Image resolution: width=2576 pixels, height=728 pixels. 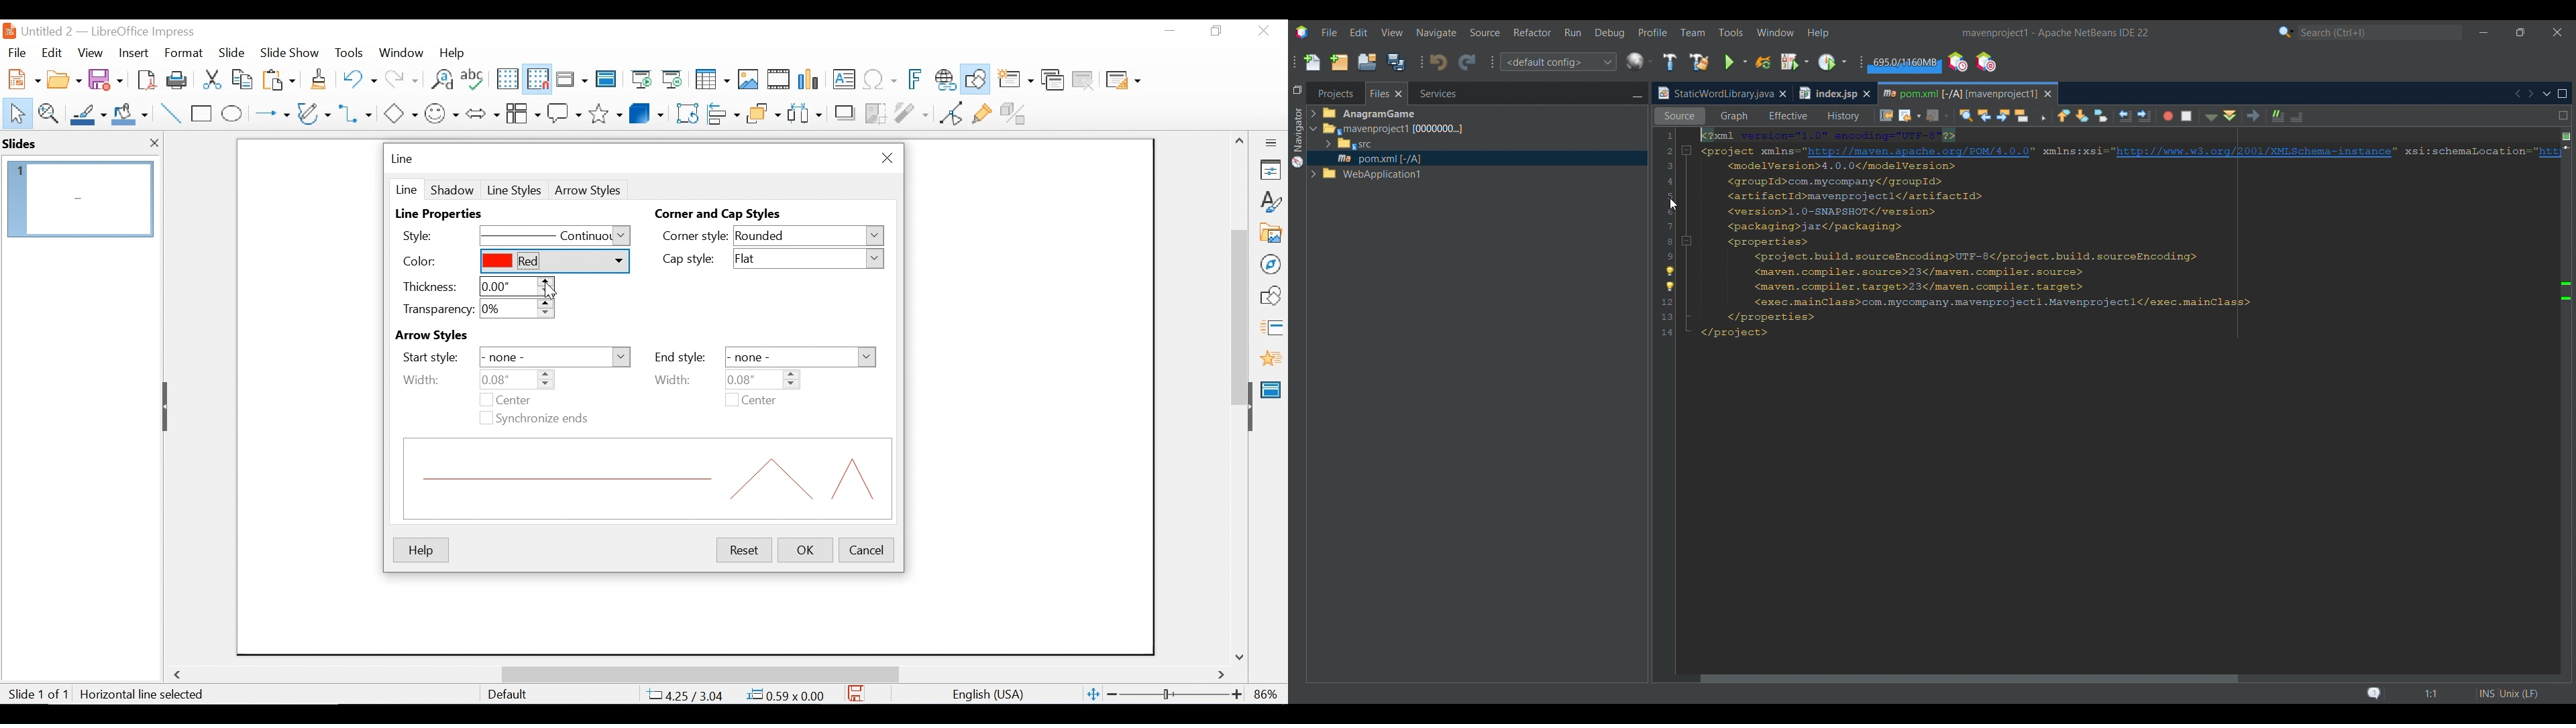 I want to click on Current tab highlighted, so click(x=1958, y=92).